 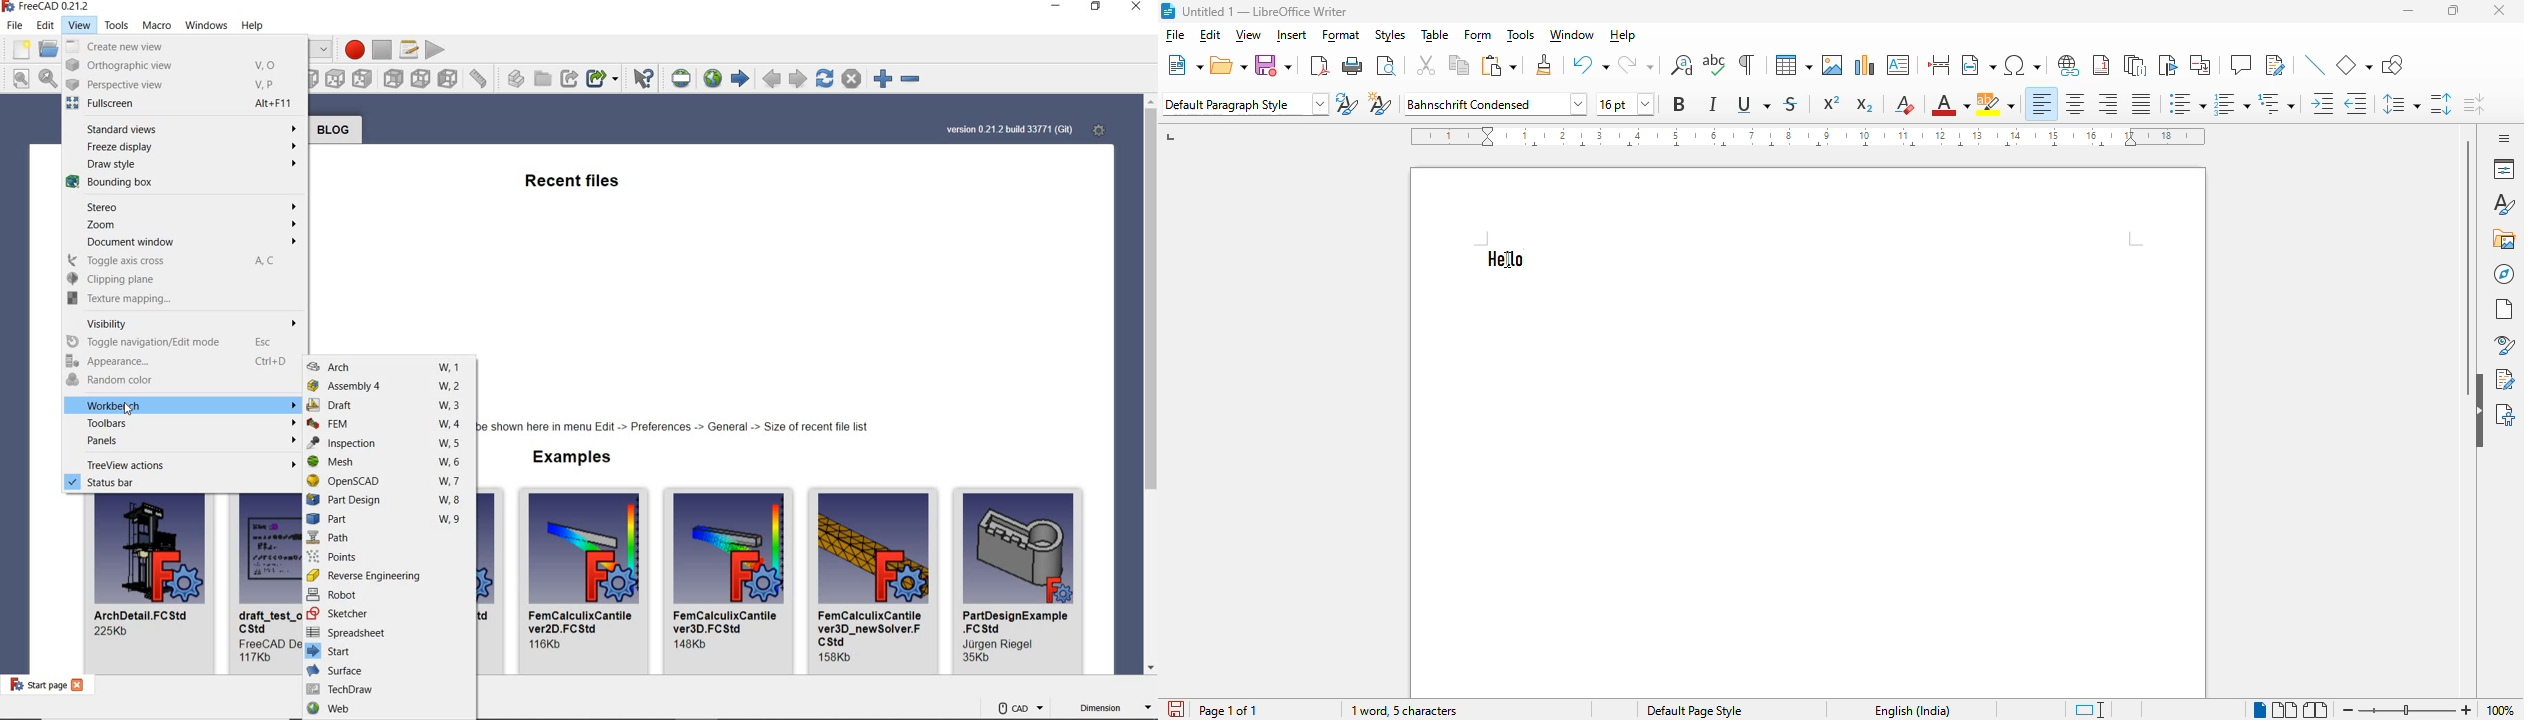 I want to click on fit selection, so click(x=48, y=78).